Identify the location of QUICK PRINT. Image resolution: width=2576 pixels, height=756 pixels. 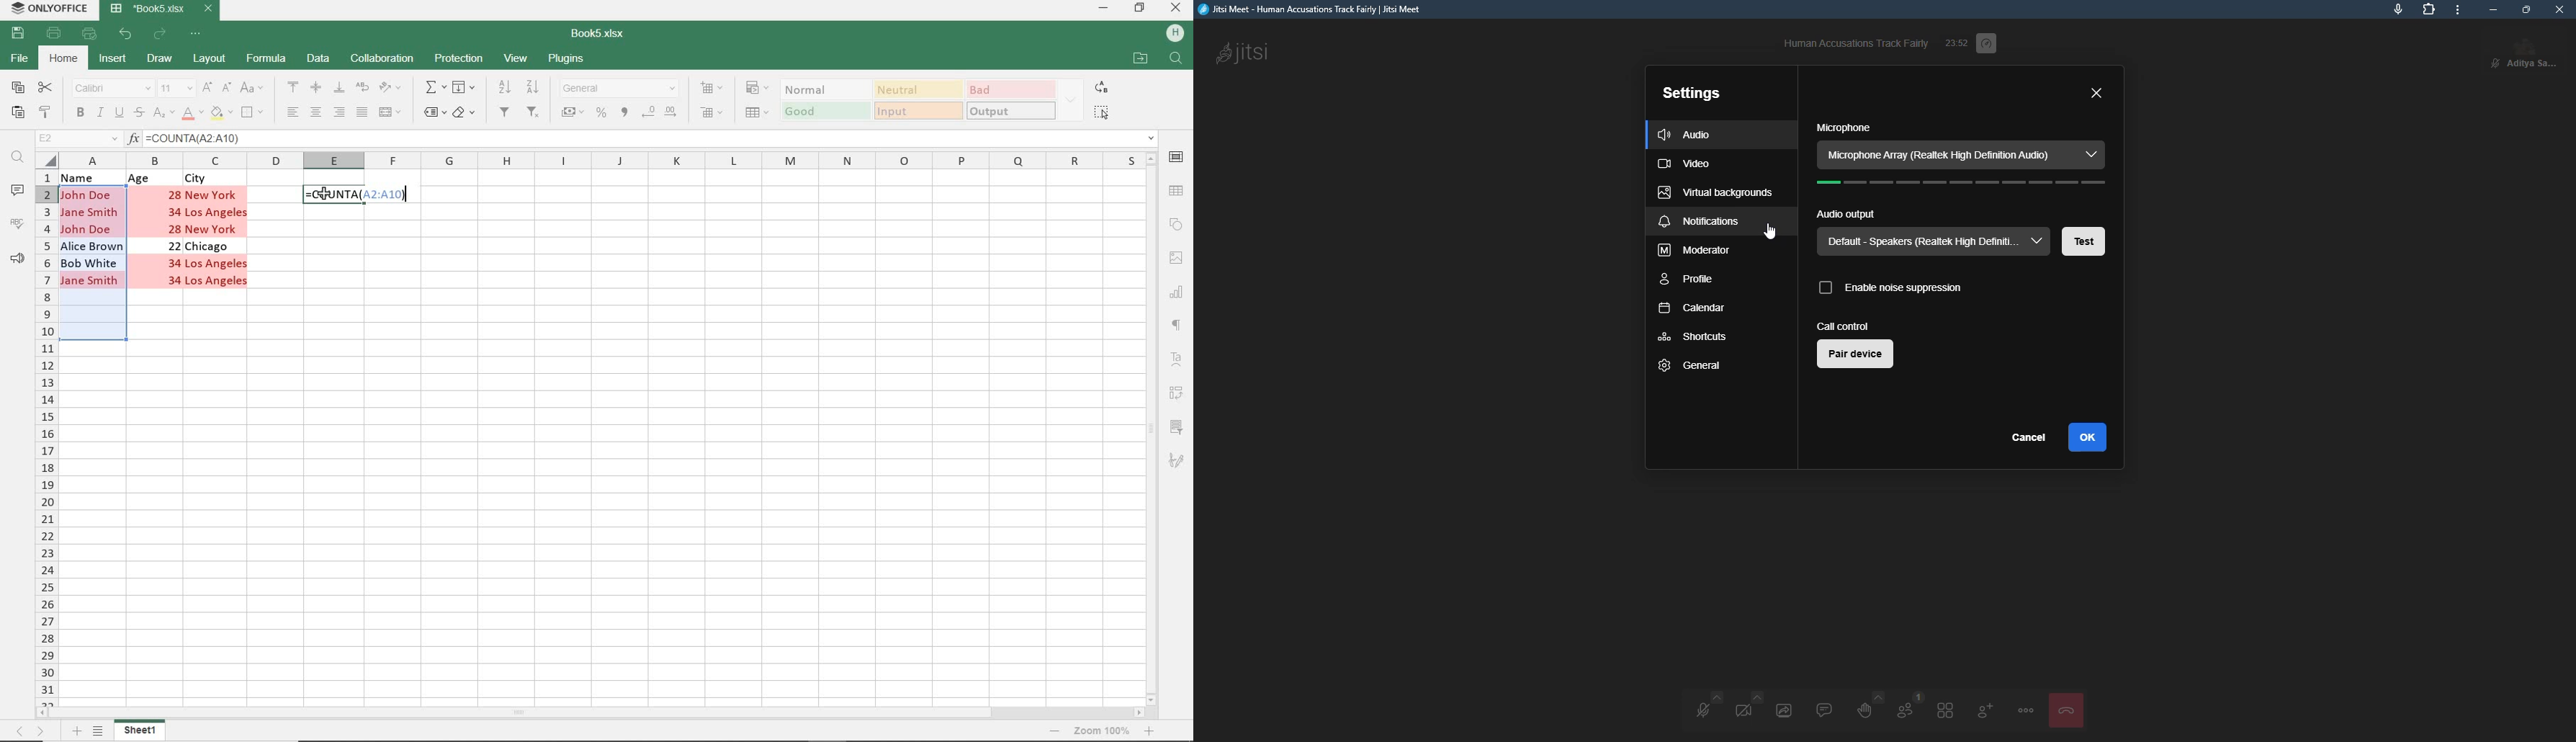
(89, 34).